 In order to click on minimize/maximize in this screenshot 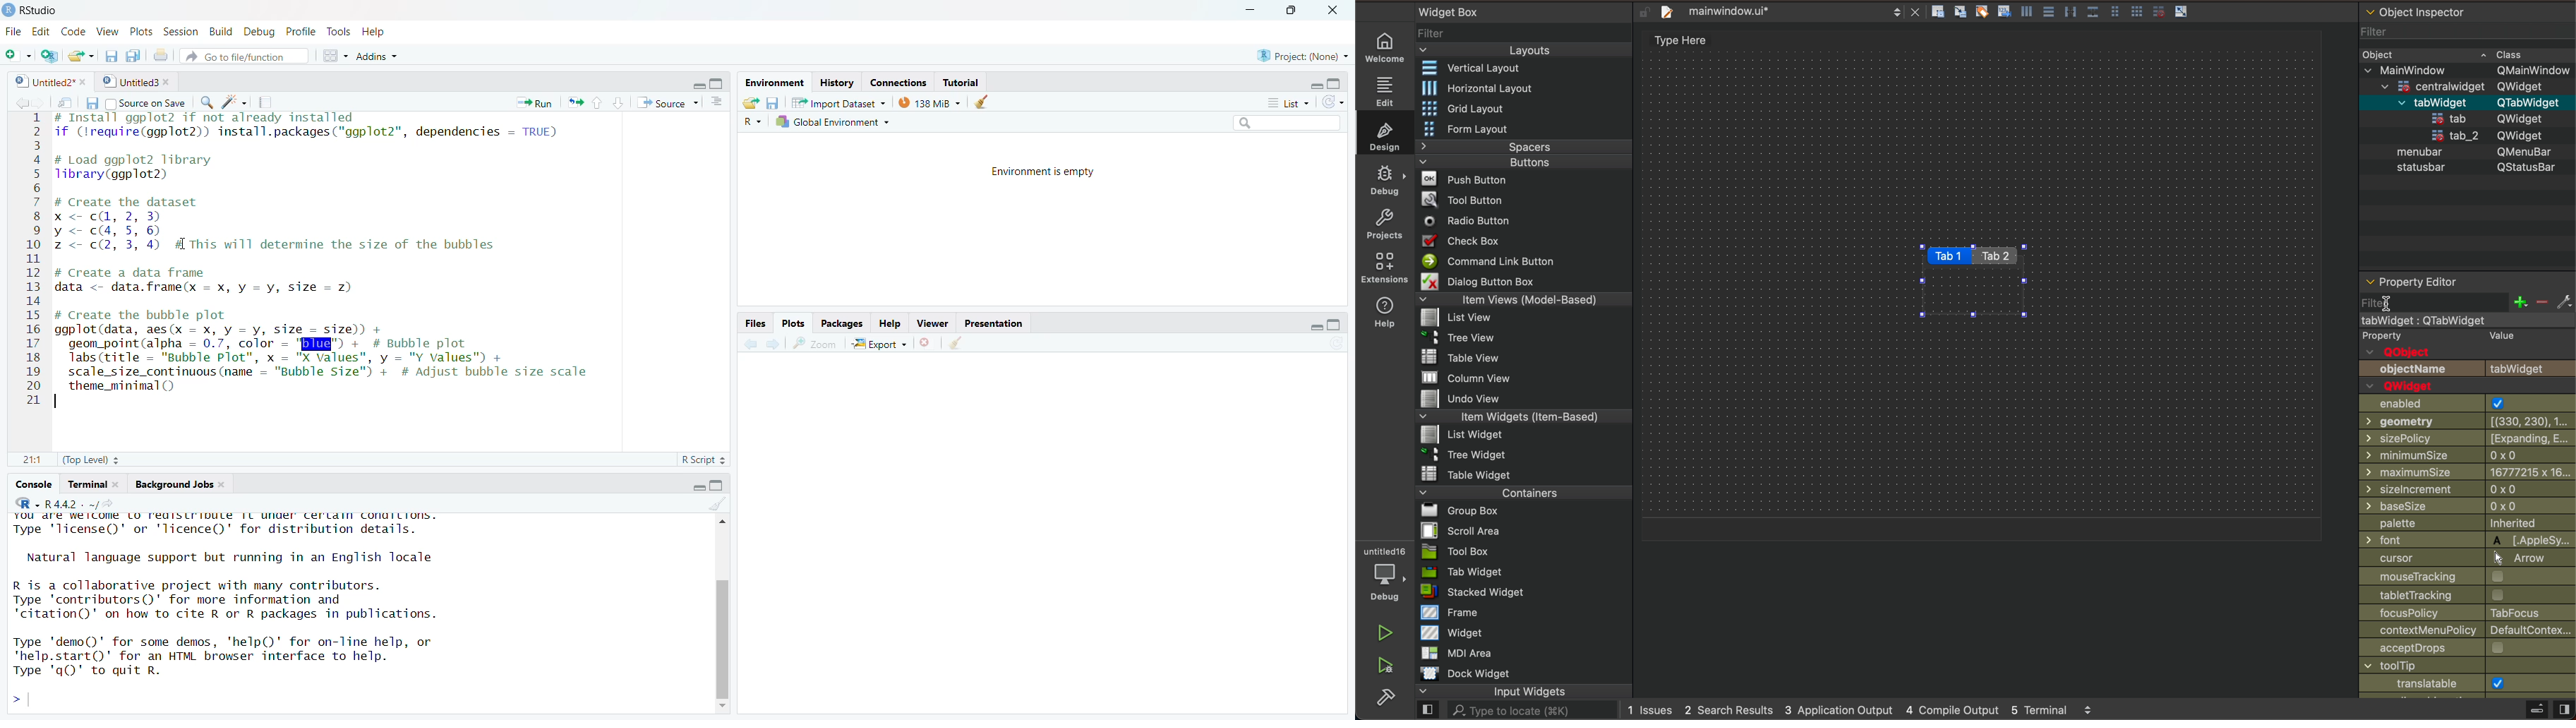, I will do `click(702, 82)`.